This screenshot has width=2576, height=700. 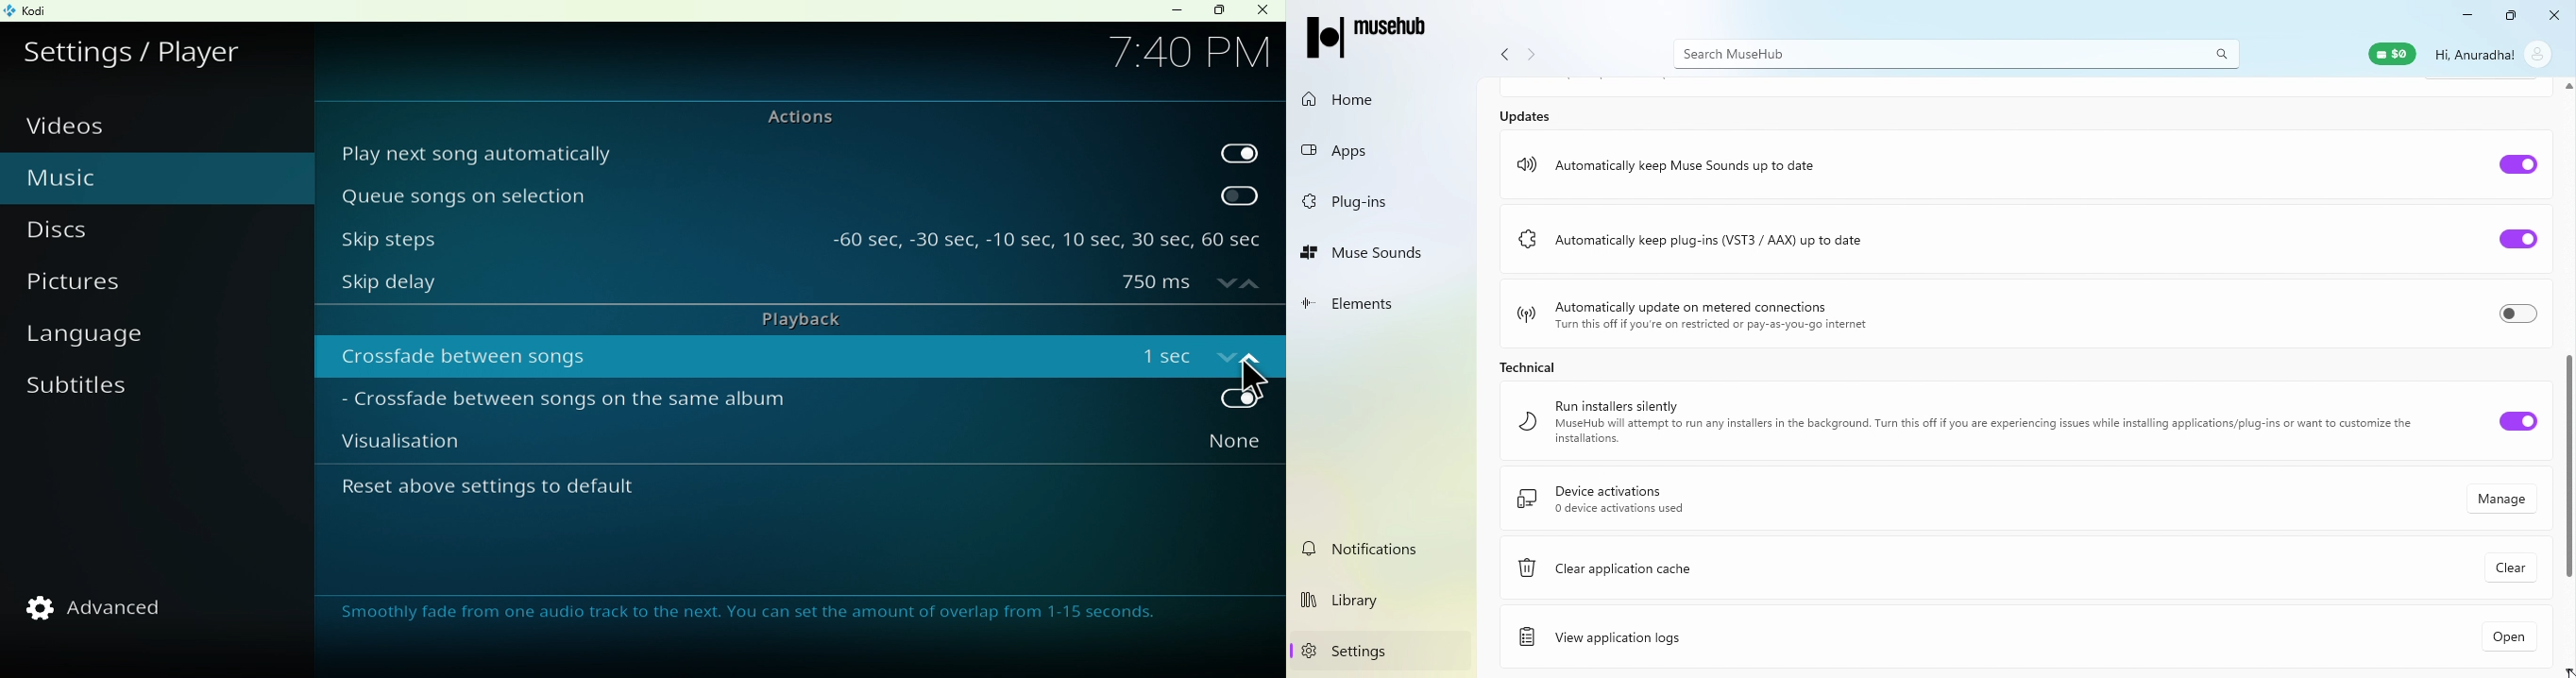 What do you see at coordinates (763, 195) in the screenshot?
I see `Queue songs on selection` at bounding box center [763, 195].